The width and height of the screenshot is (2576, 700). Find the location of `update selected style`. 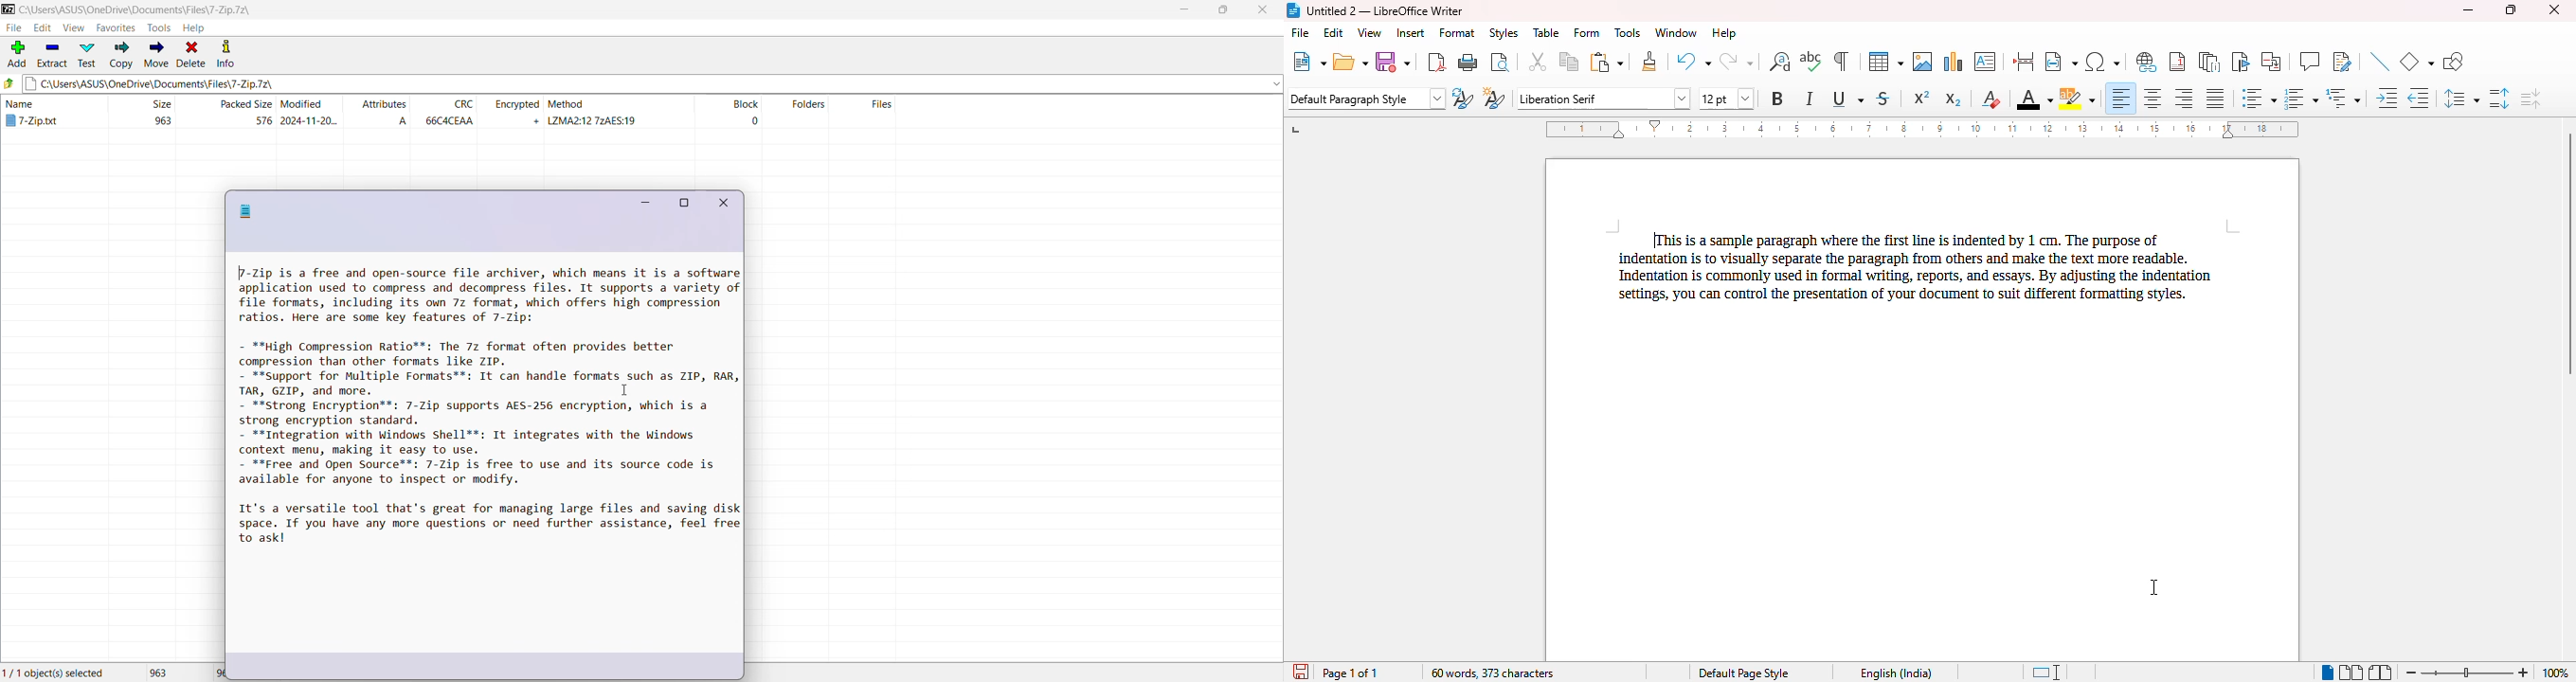

update selected style is located at coordinates (1463, 98).